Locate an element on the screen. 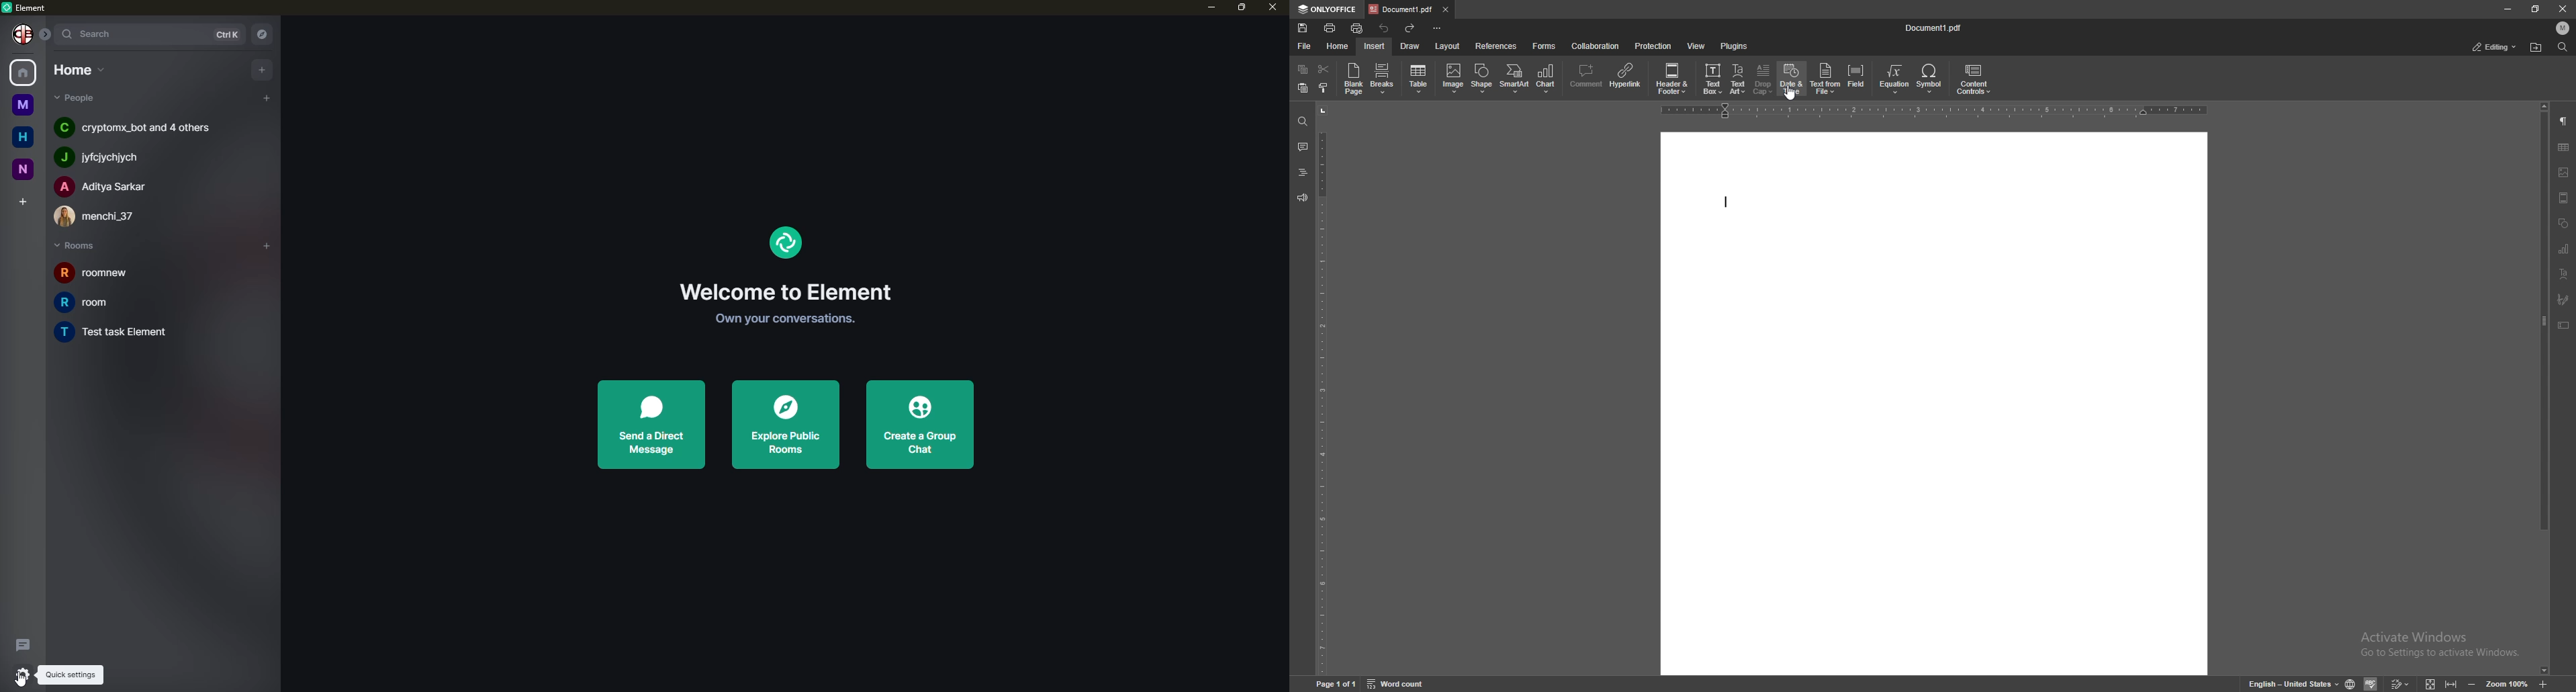  welcome is located at coordinates (783, 291).